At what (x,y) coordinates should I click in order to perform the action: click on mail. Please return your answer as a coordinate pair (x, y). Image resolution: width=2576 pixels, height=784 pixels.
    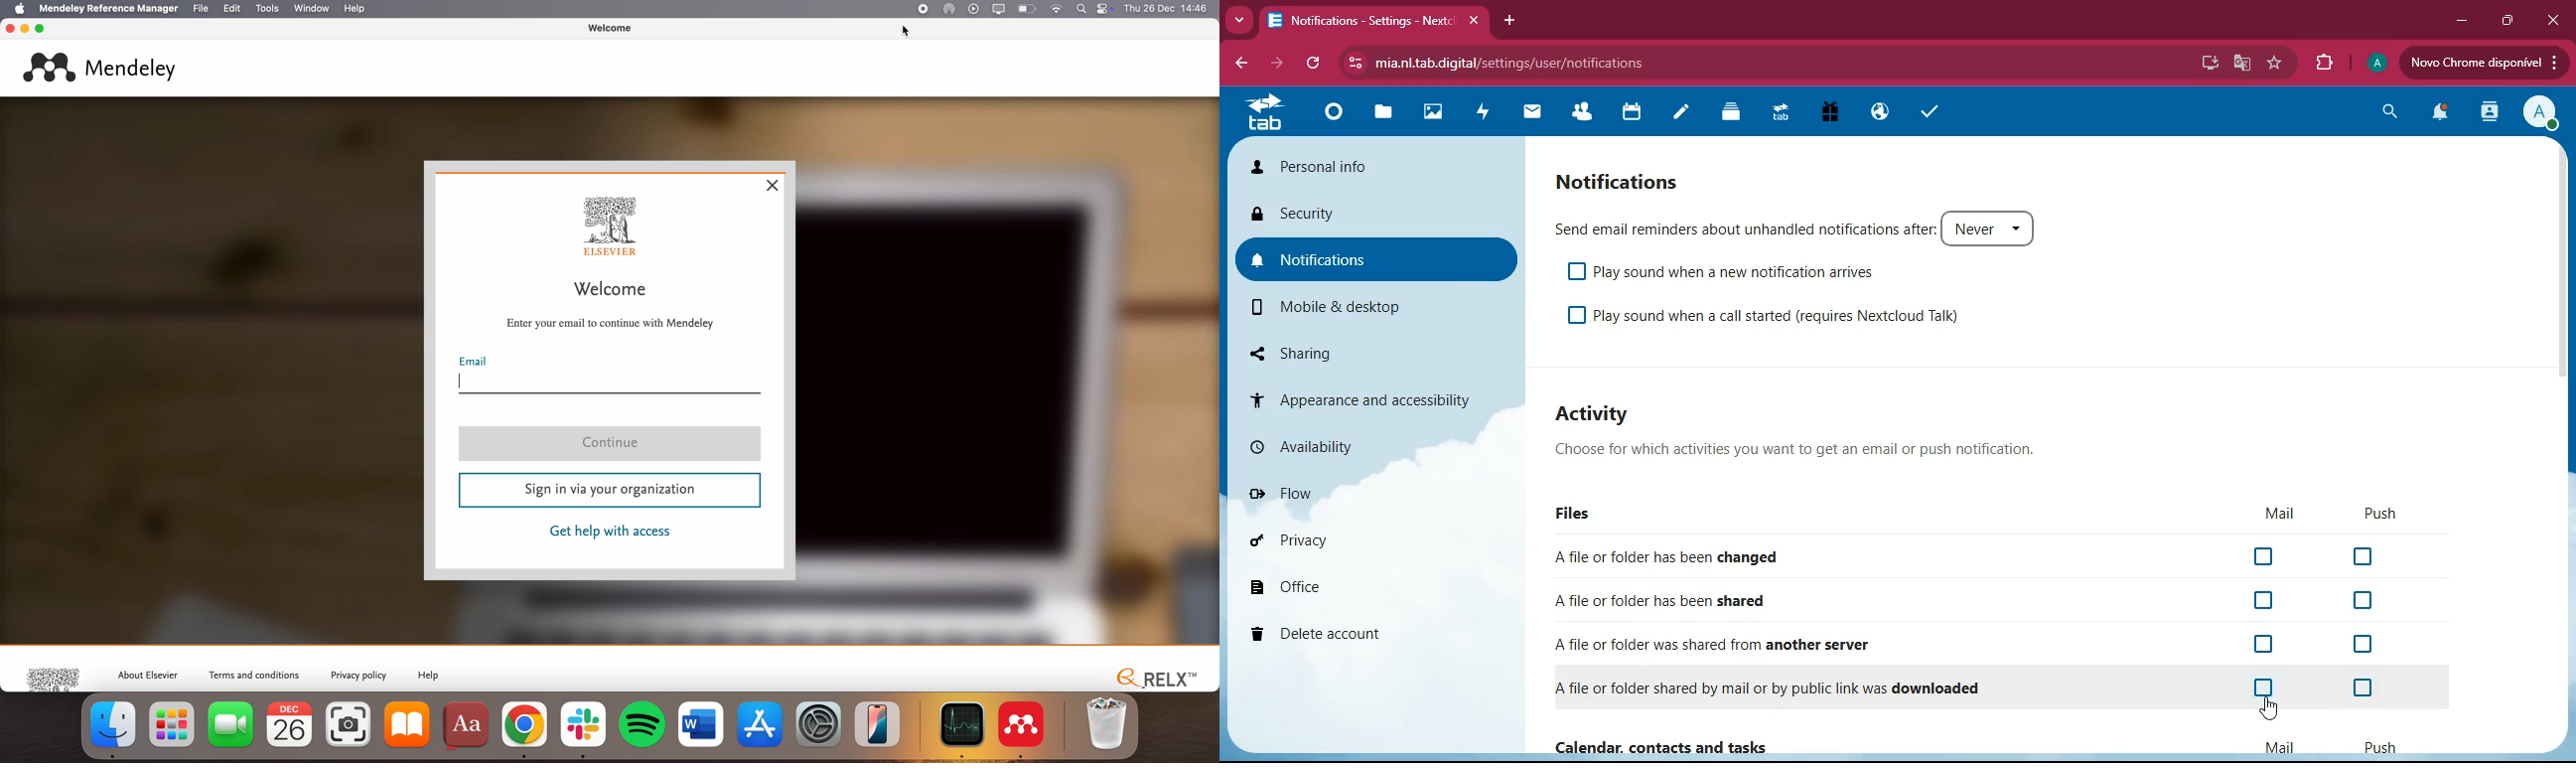
    Looking at the image, I should click on (1528, 114).